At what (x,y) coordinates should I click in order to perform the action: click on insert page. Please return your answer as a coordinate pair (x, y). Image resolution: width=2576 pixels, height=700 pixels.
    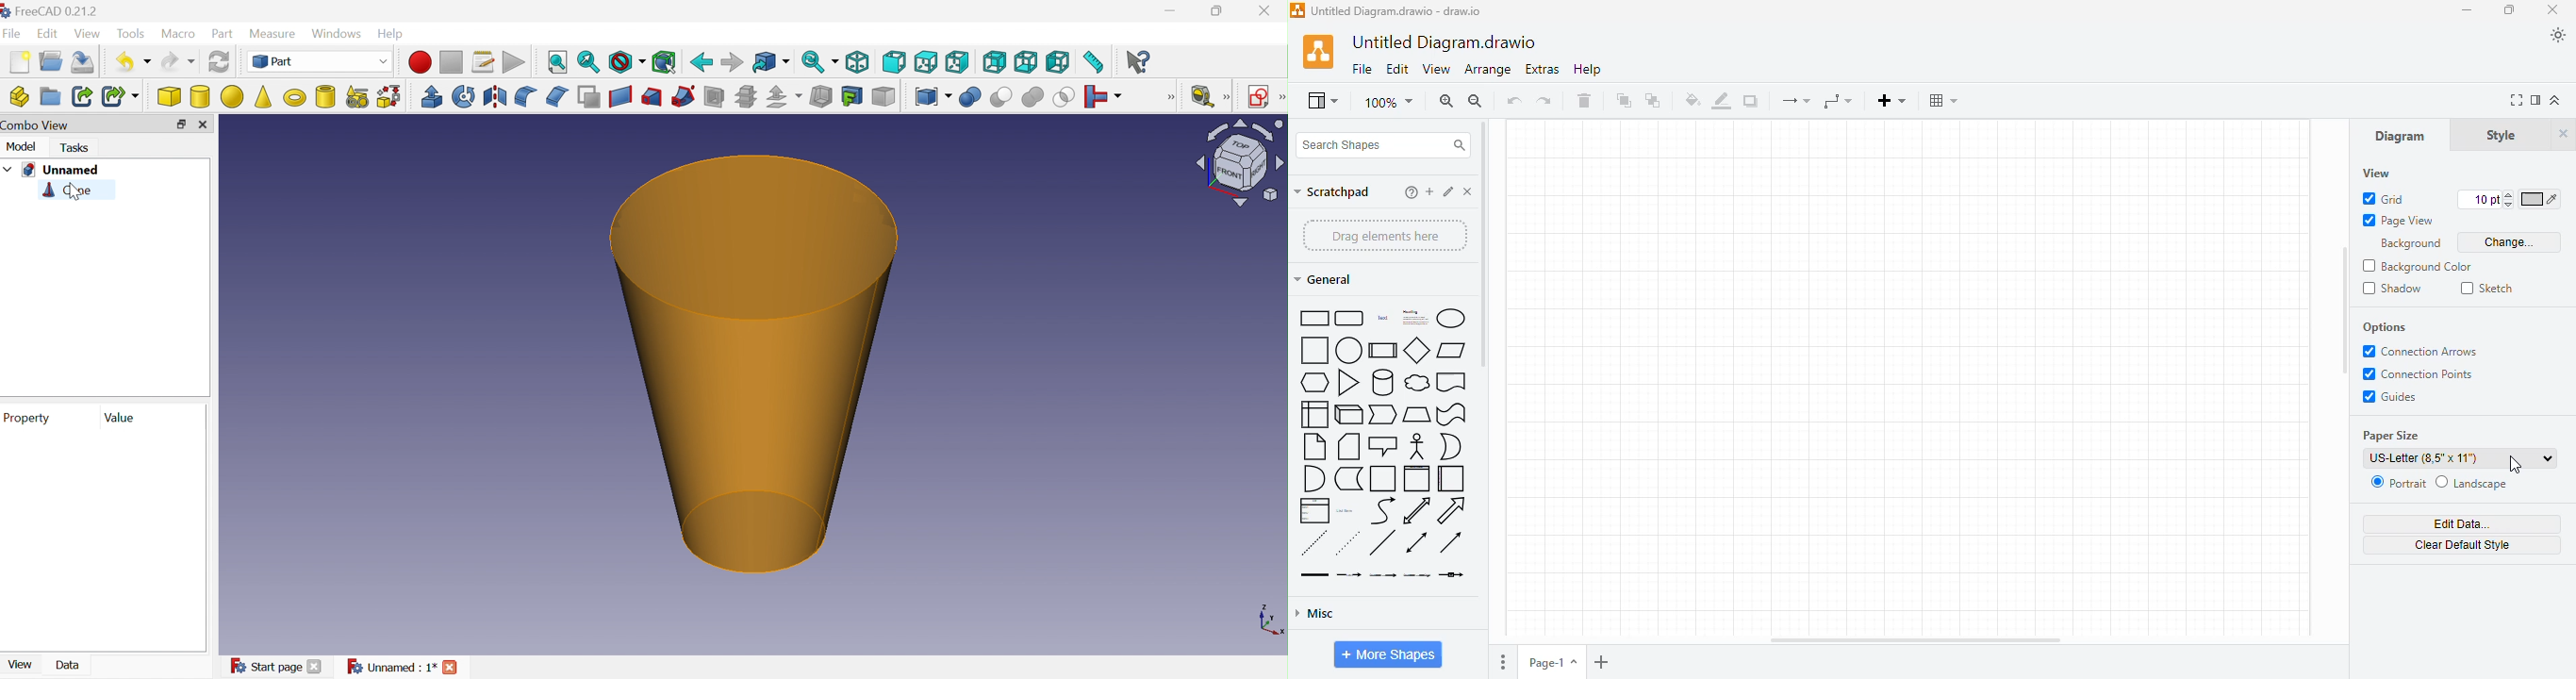
    Looking at the image, I should click on (1602, 663).